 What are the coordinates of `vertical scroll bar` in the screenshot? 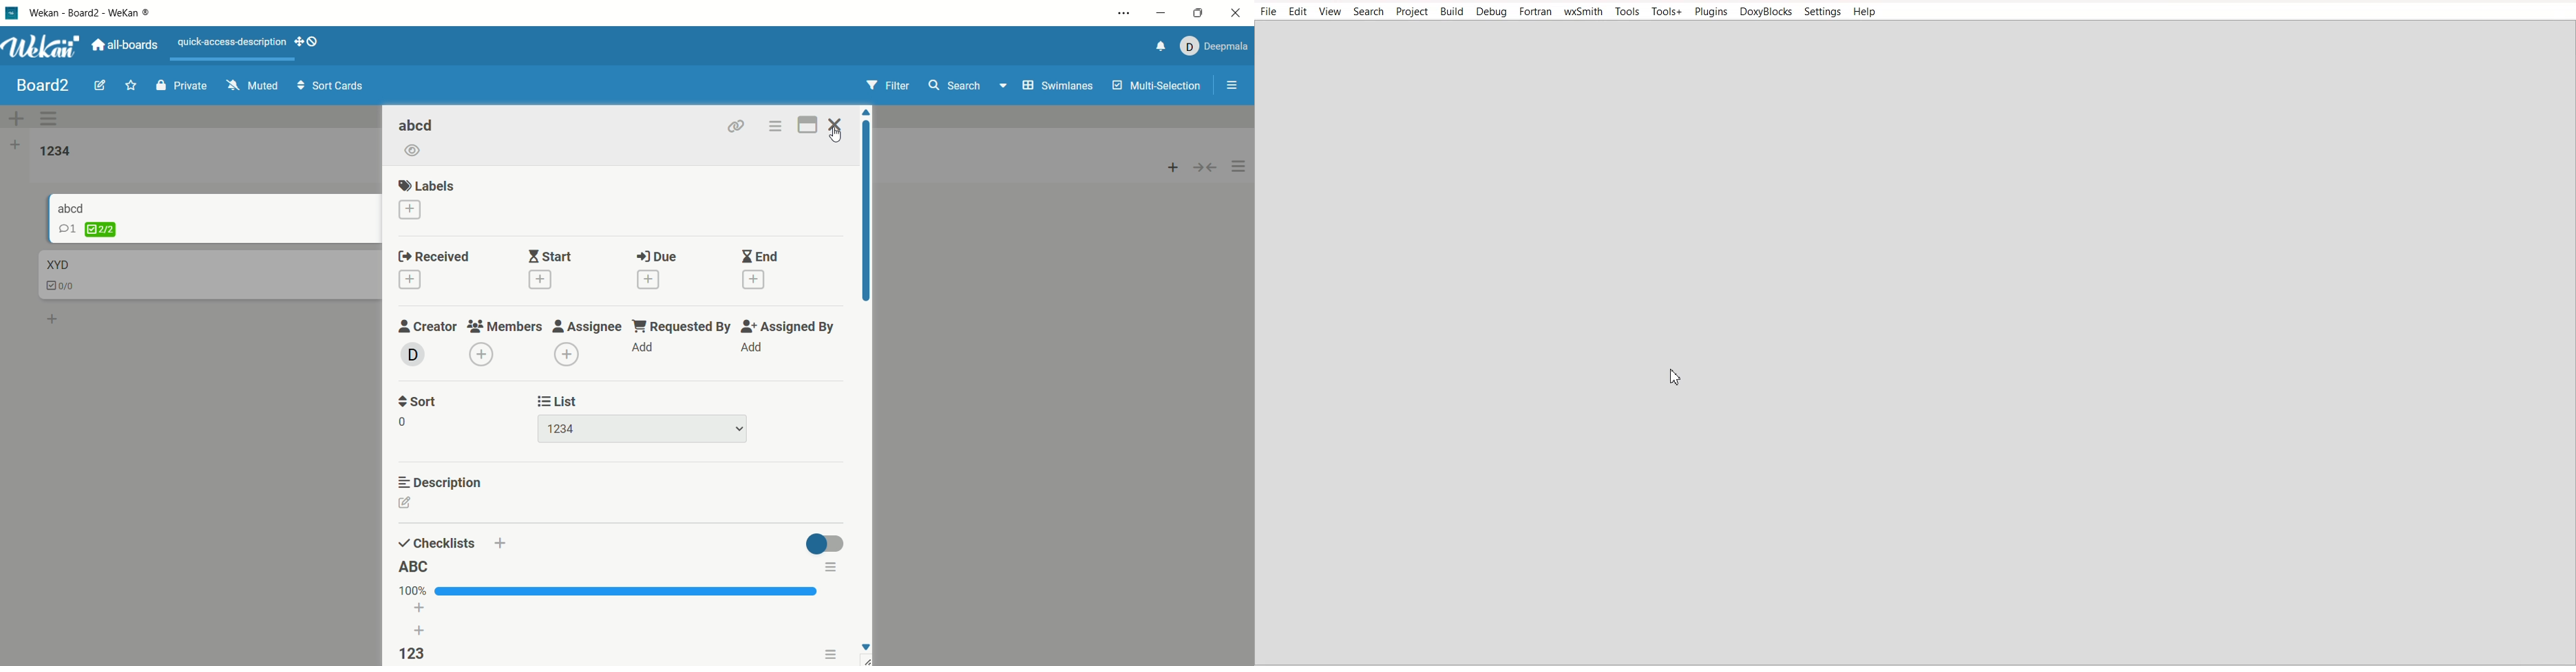 It's located at (871, 215).